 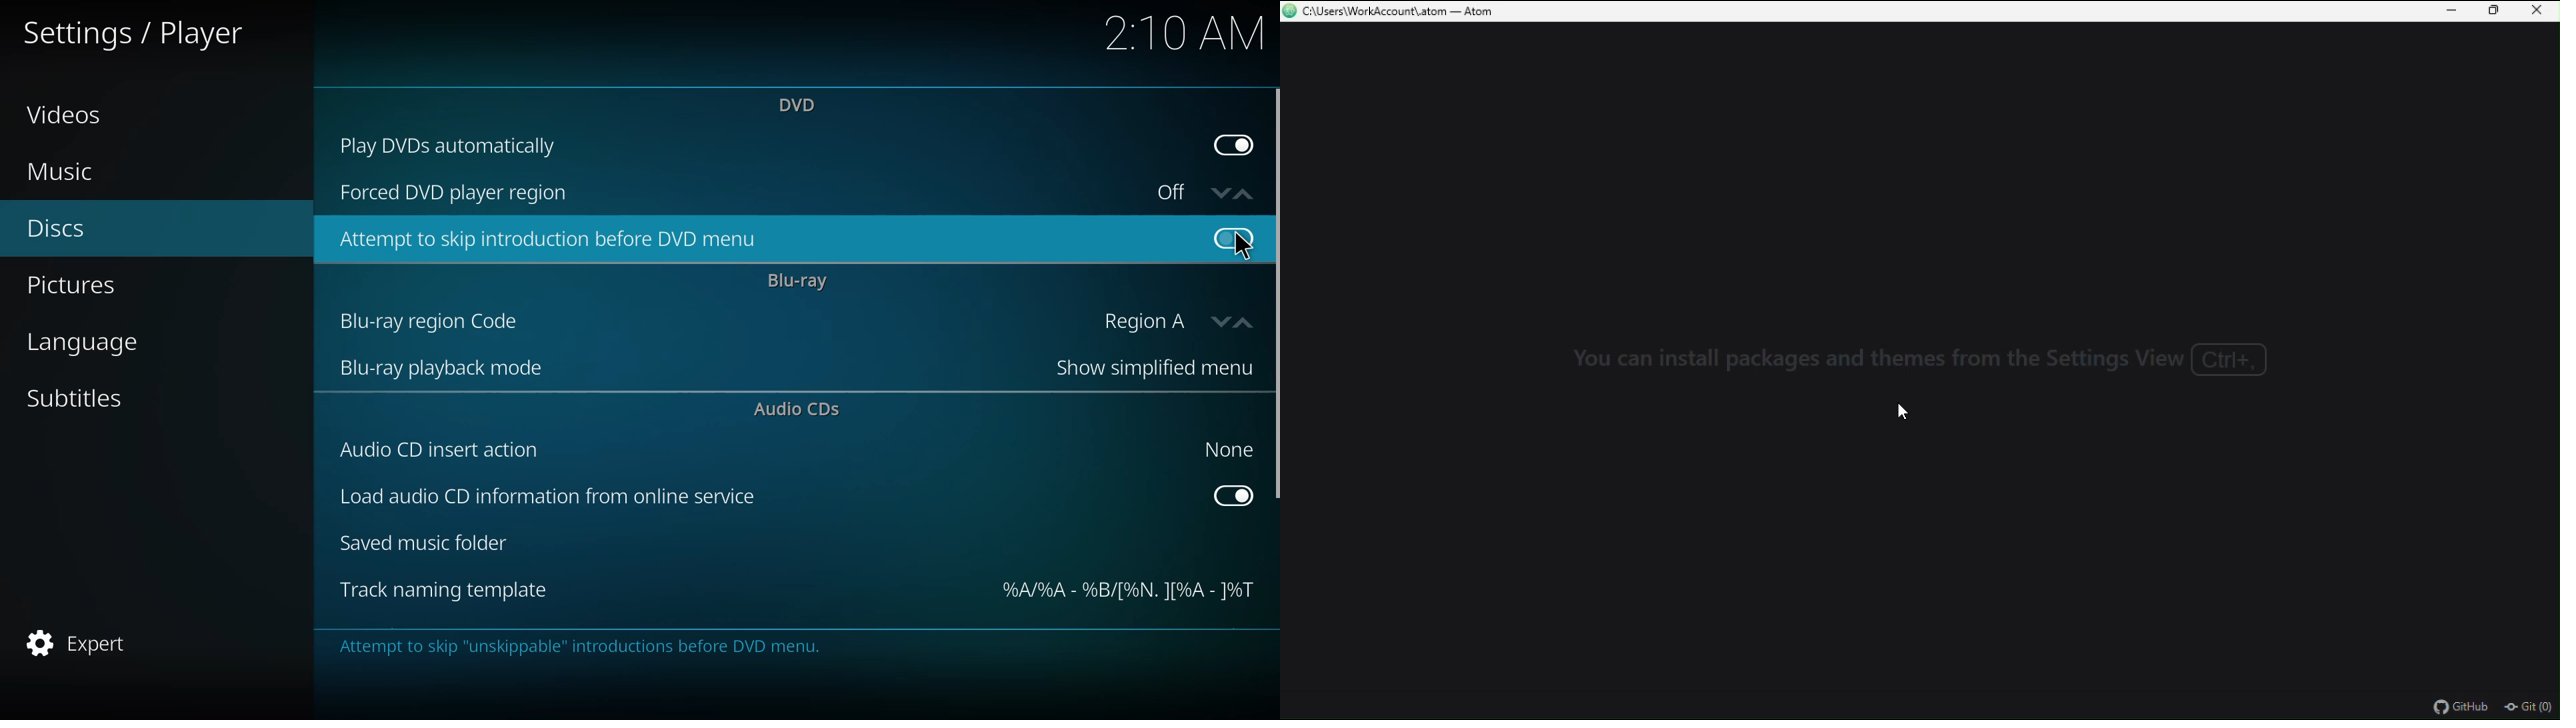 I want to click on info, so click(x=589, y=649).